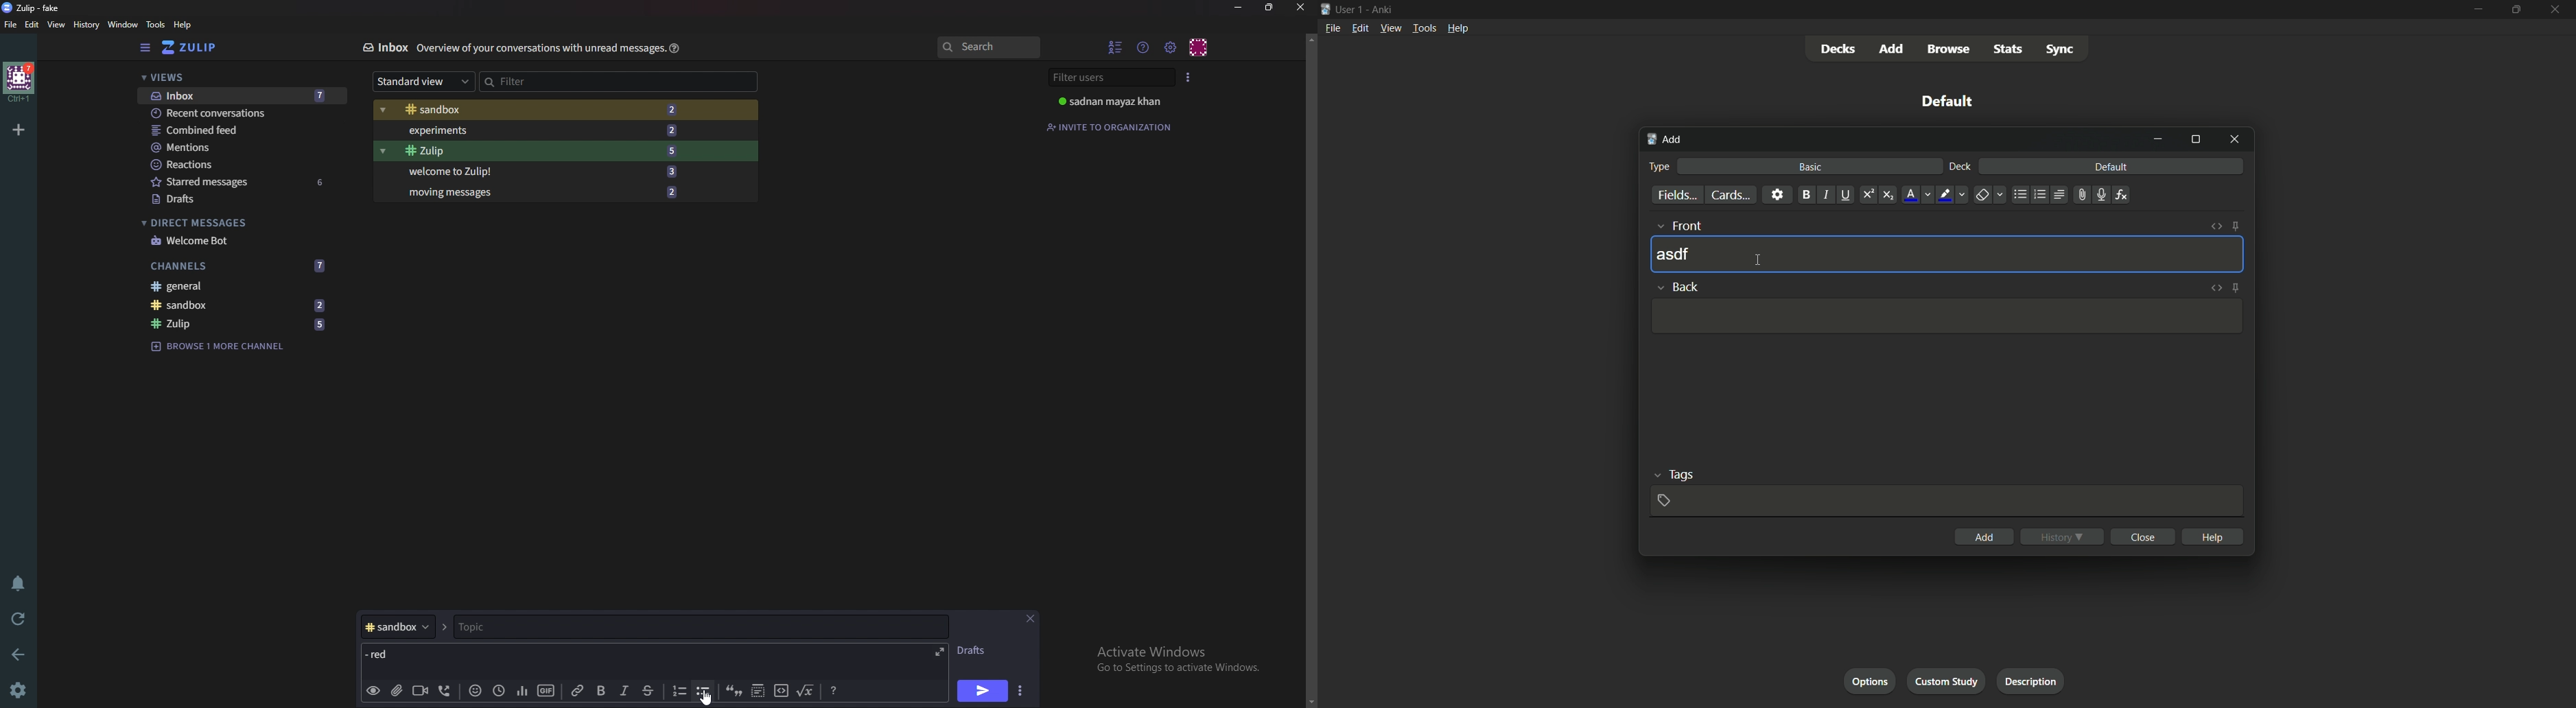 The width and height of the screenshot is (2576, 728). What do you see at coordinates (1117, 101) in the screenshot?
I see `User` at bounding box center [1117, 101].